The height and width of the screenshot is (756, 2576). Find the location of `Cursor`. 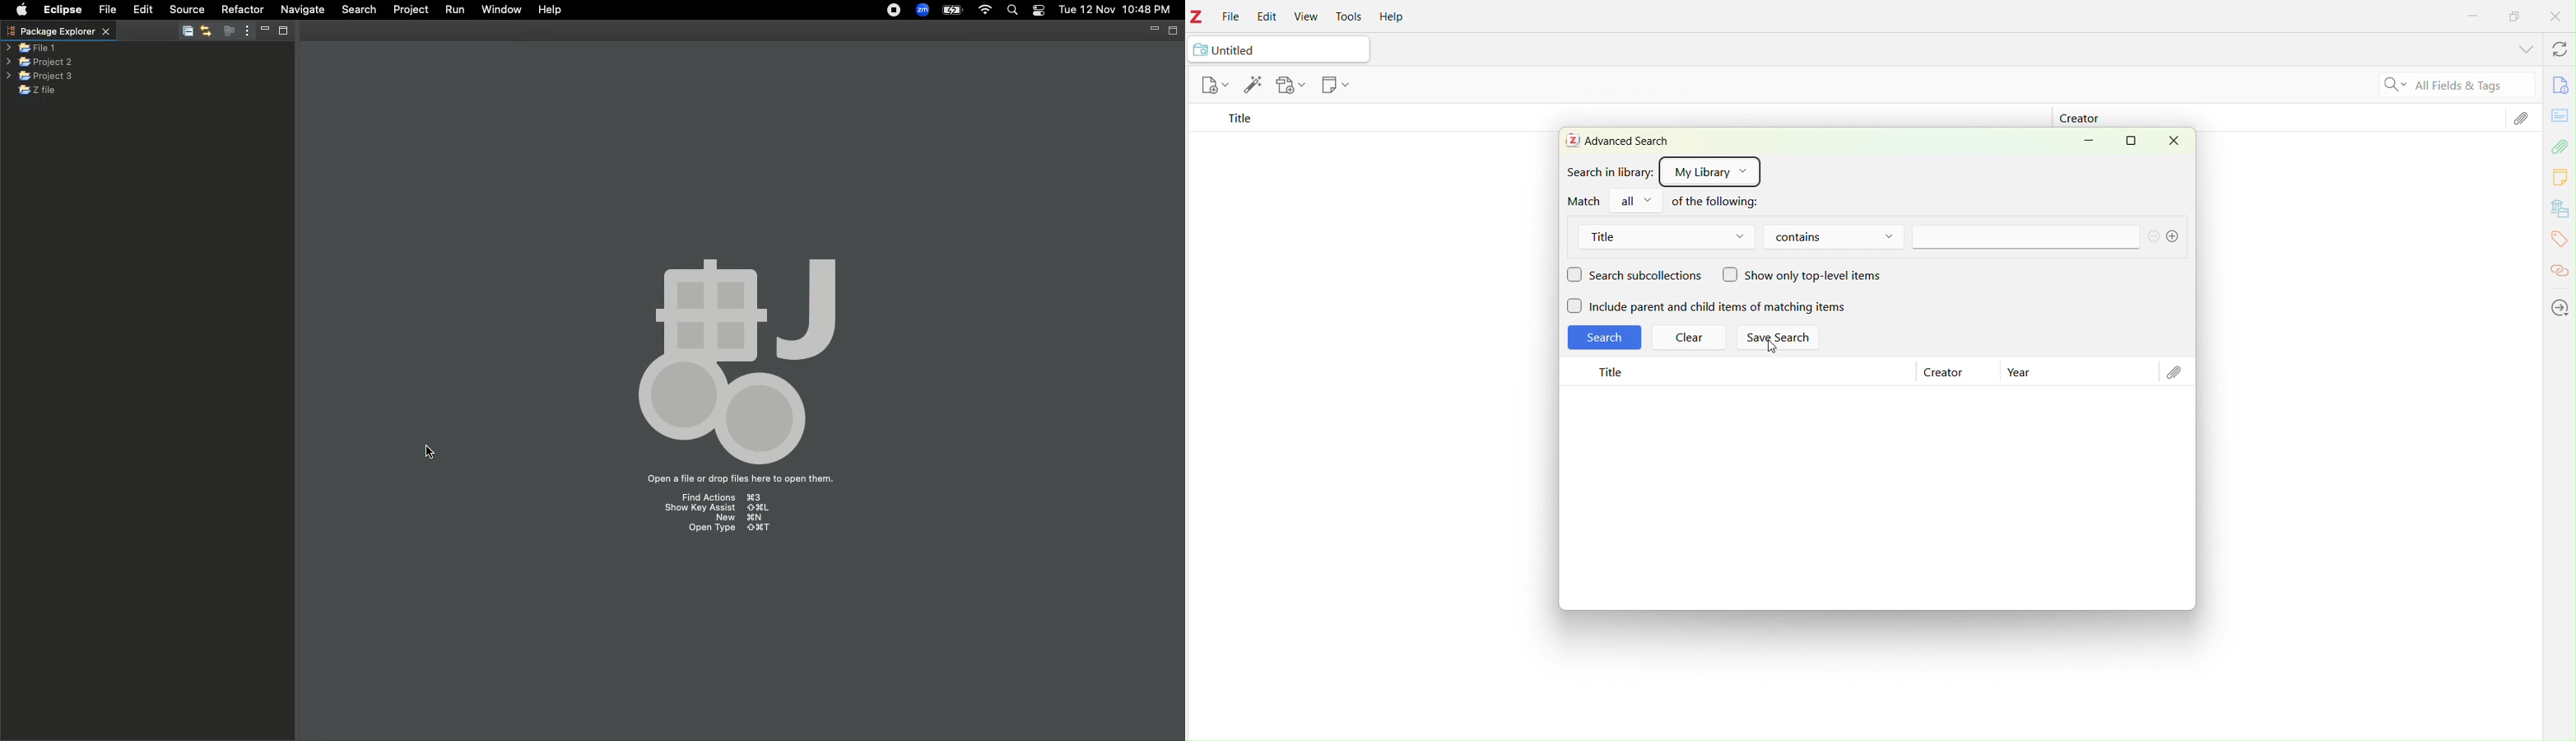

Cursor is located at coordinates (1768, 351).